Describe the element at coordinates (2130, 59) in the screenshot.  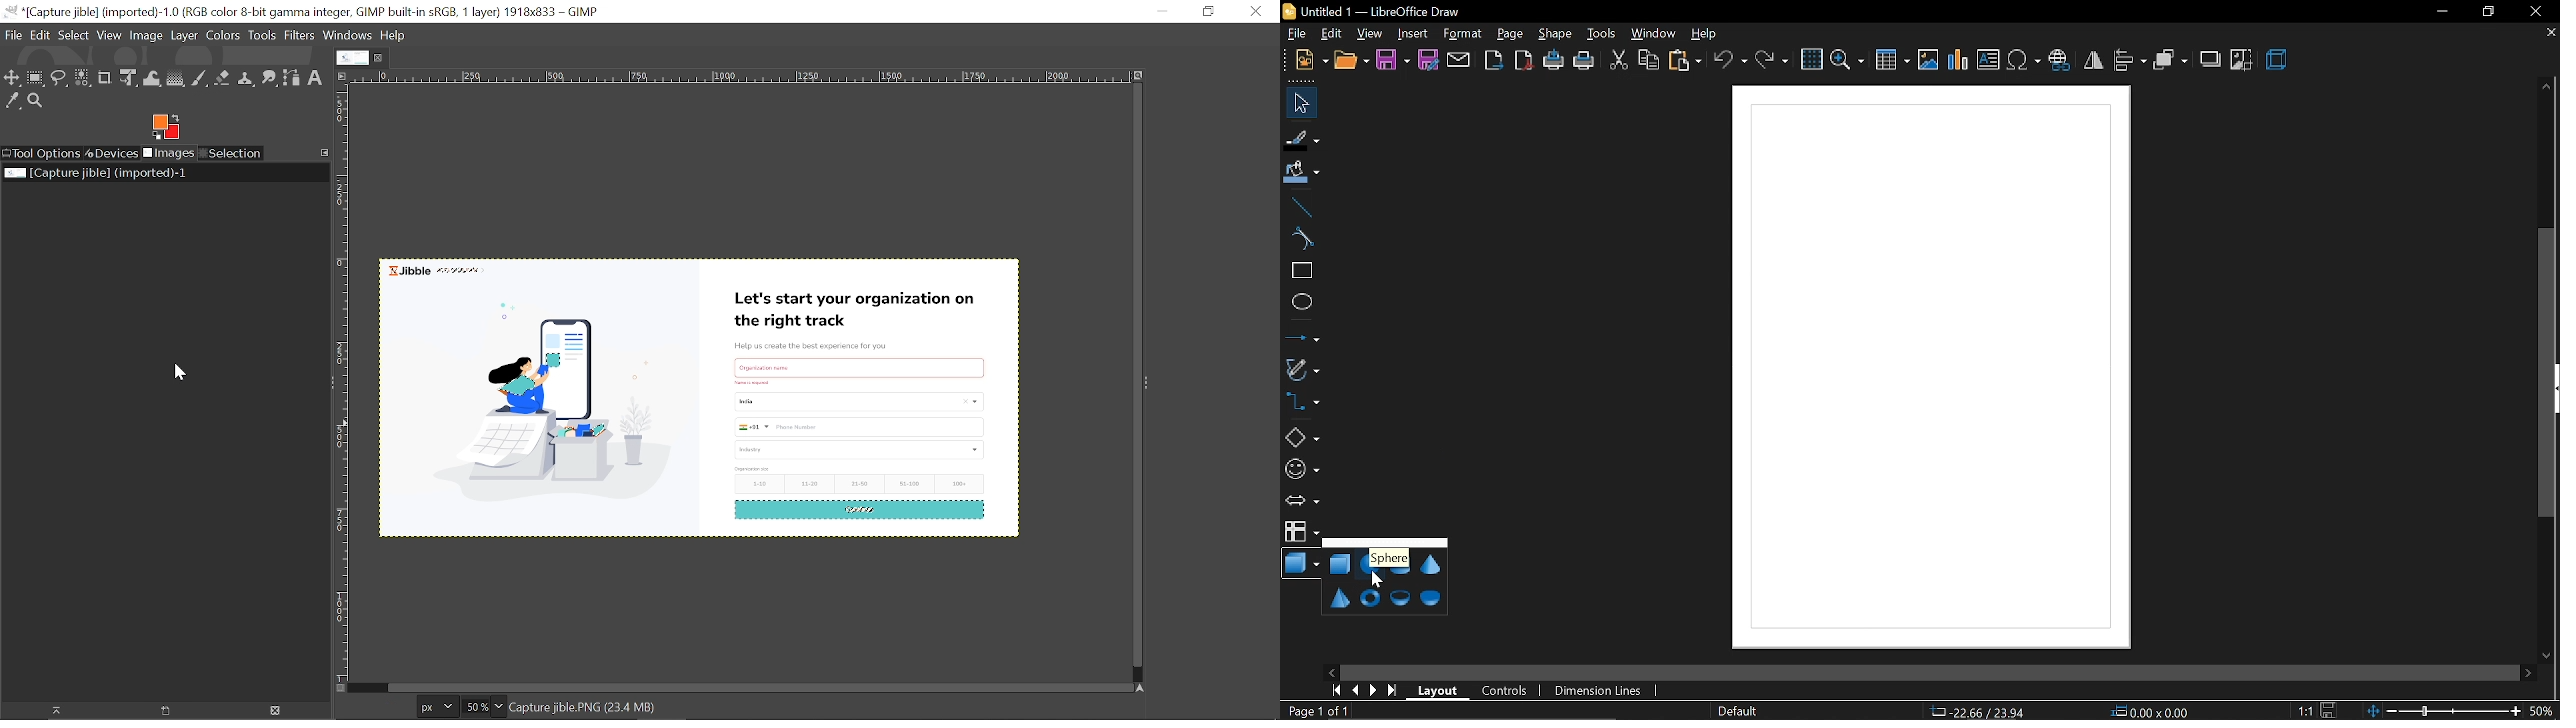
I see `align` at that location.